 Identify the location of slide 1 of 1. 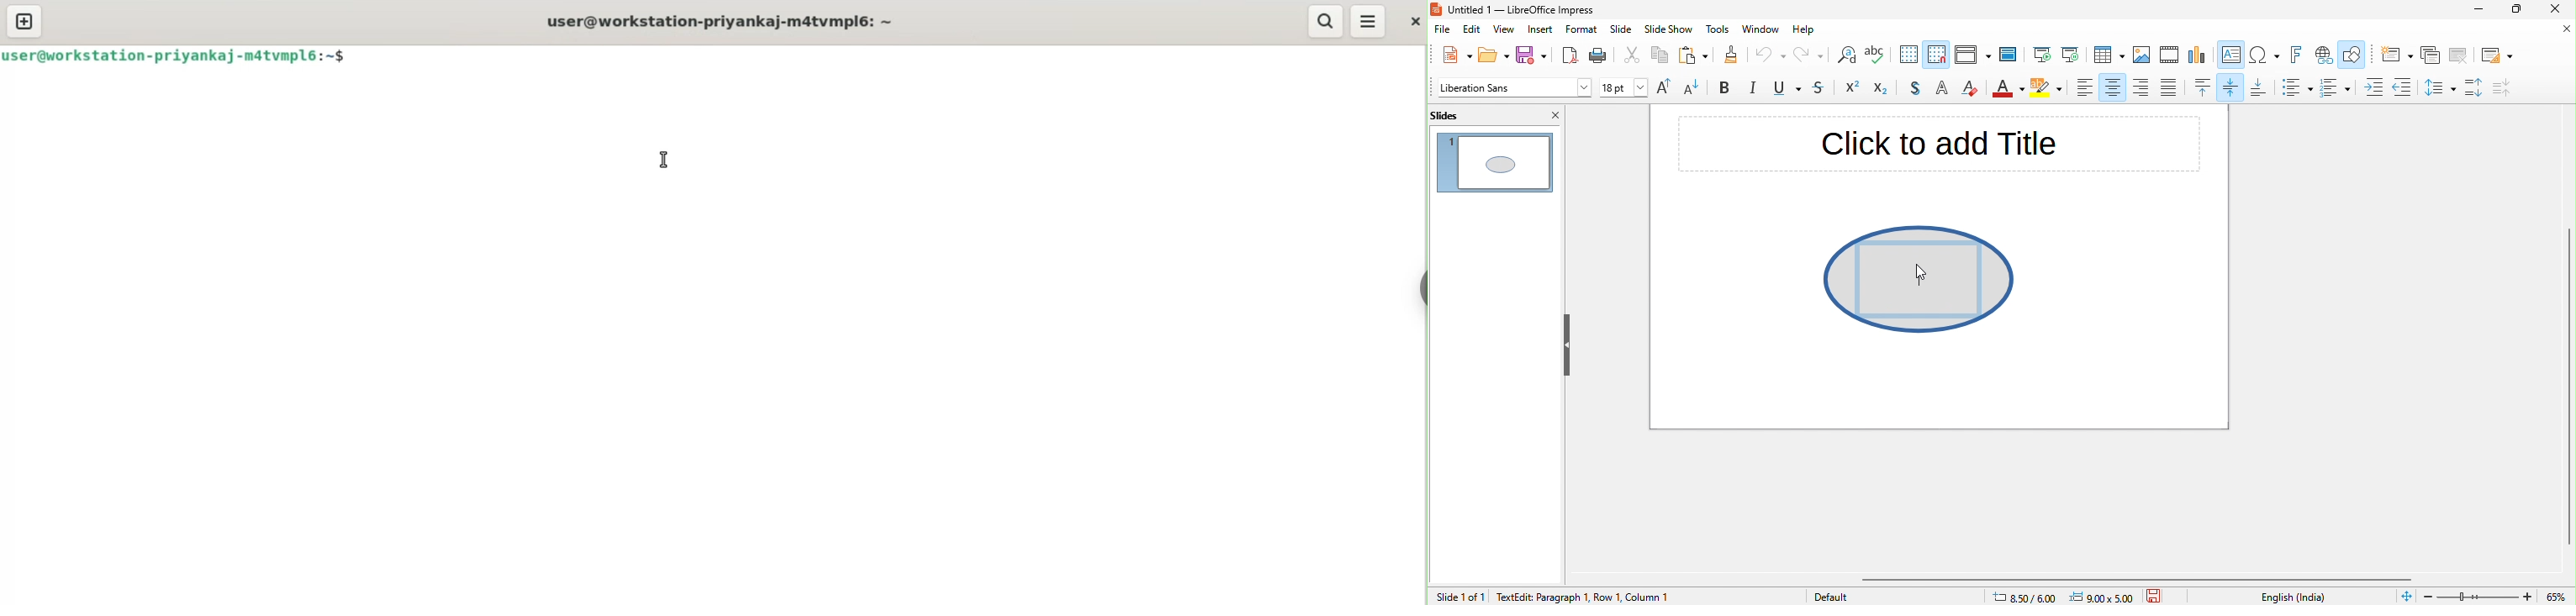
(1460, 596).